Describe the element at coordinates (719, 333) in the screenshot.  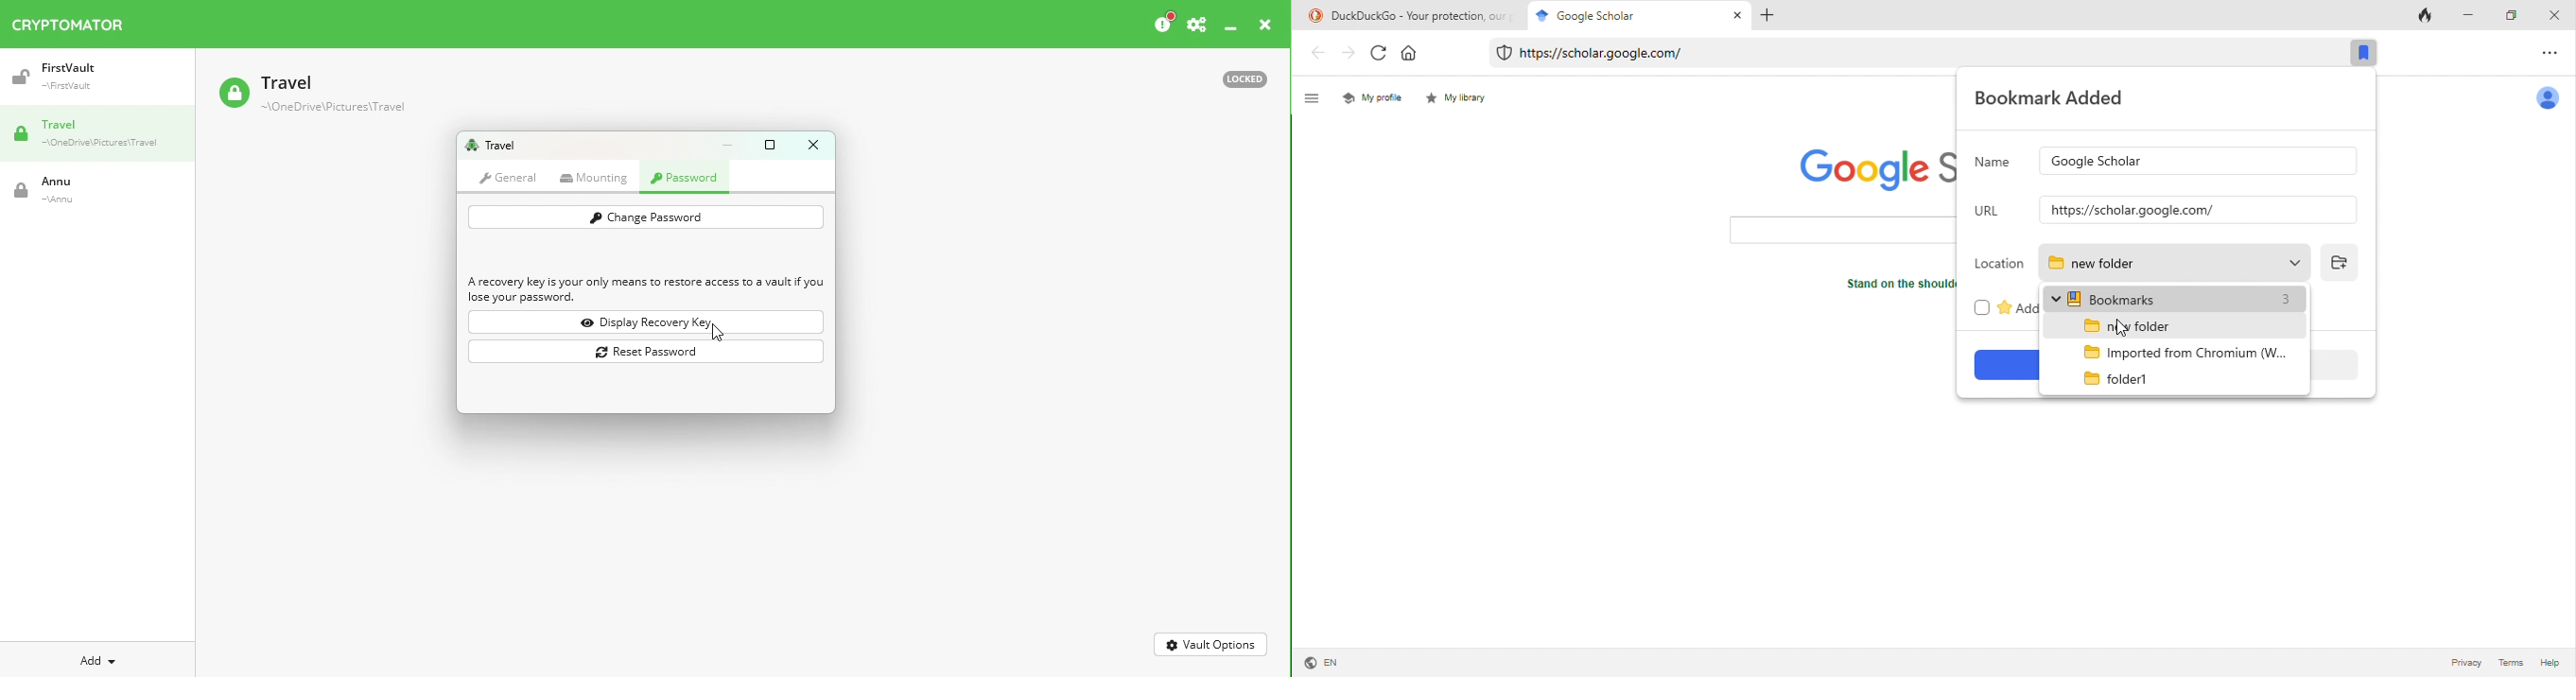
I see `Cursor` at that location.